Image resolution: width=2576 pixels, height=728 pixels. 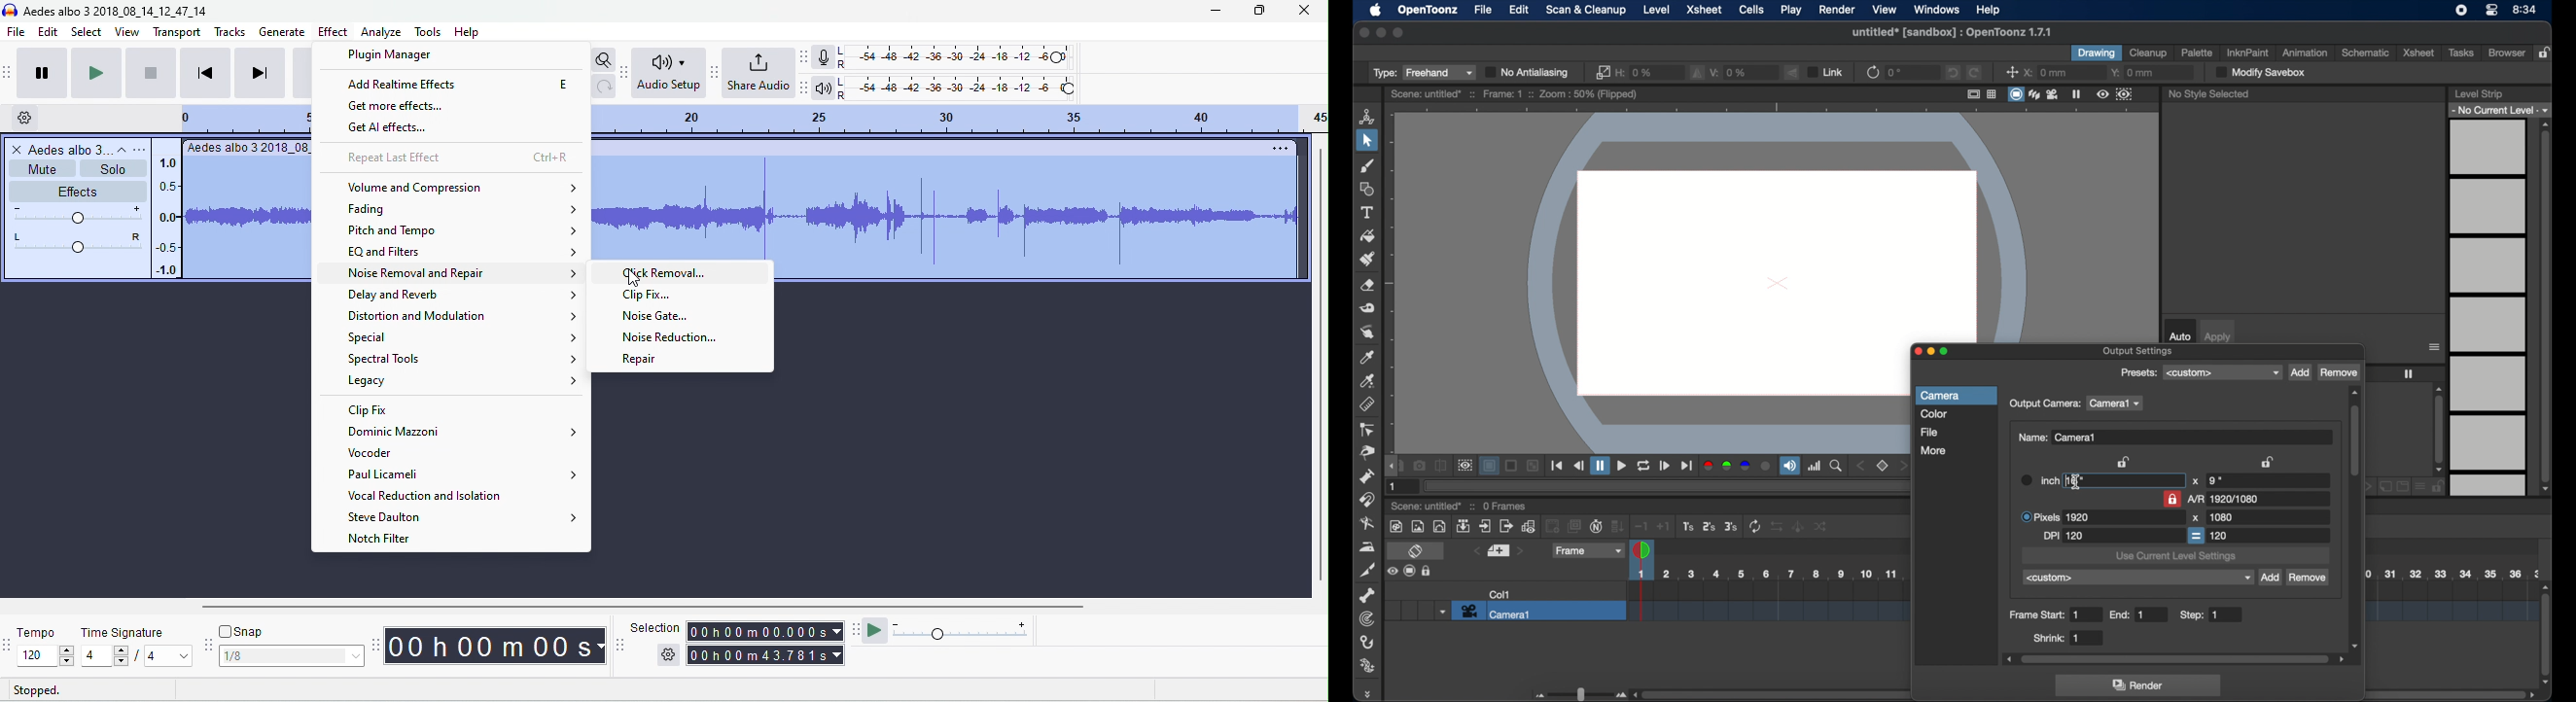 I want to click on notch filter, so click(x=389, y=540).